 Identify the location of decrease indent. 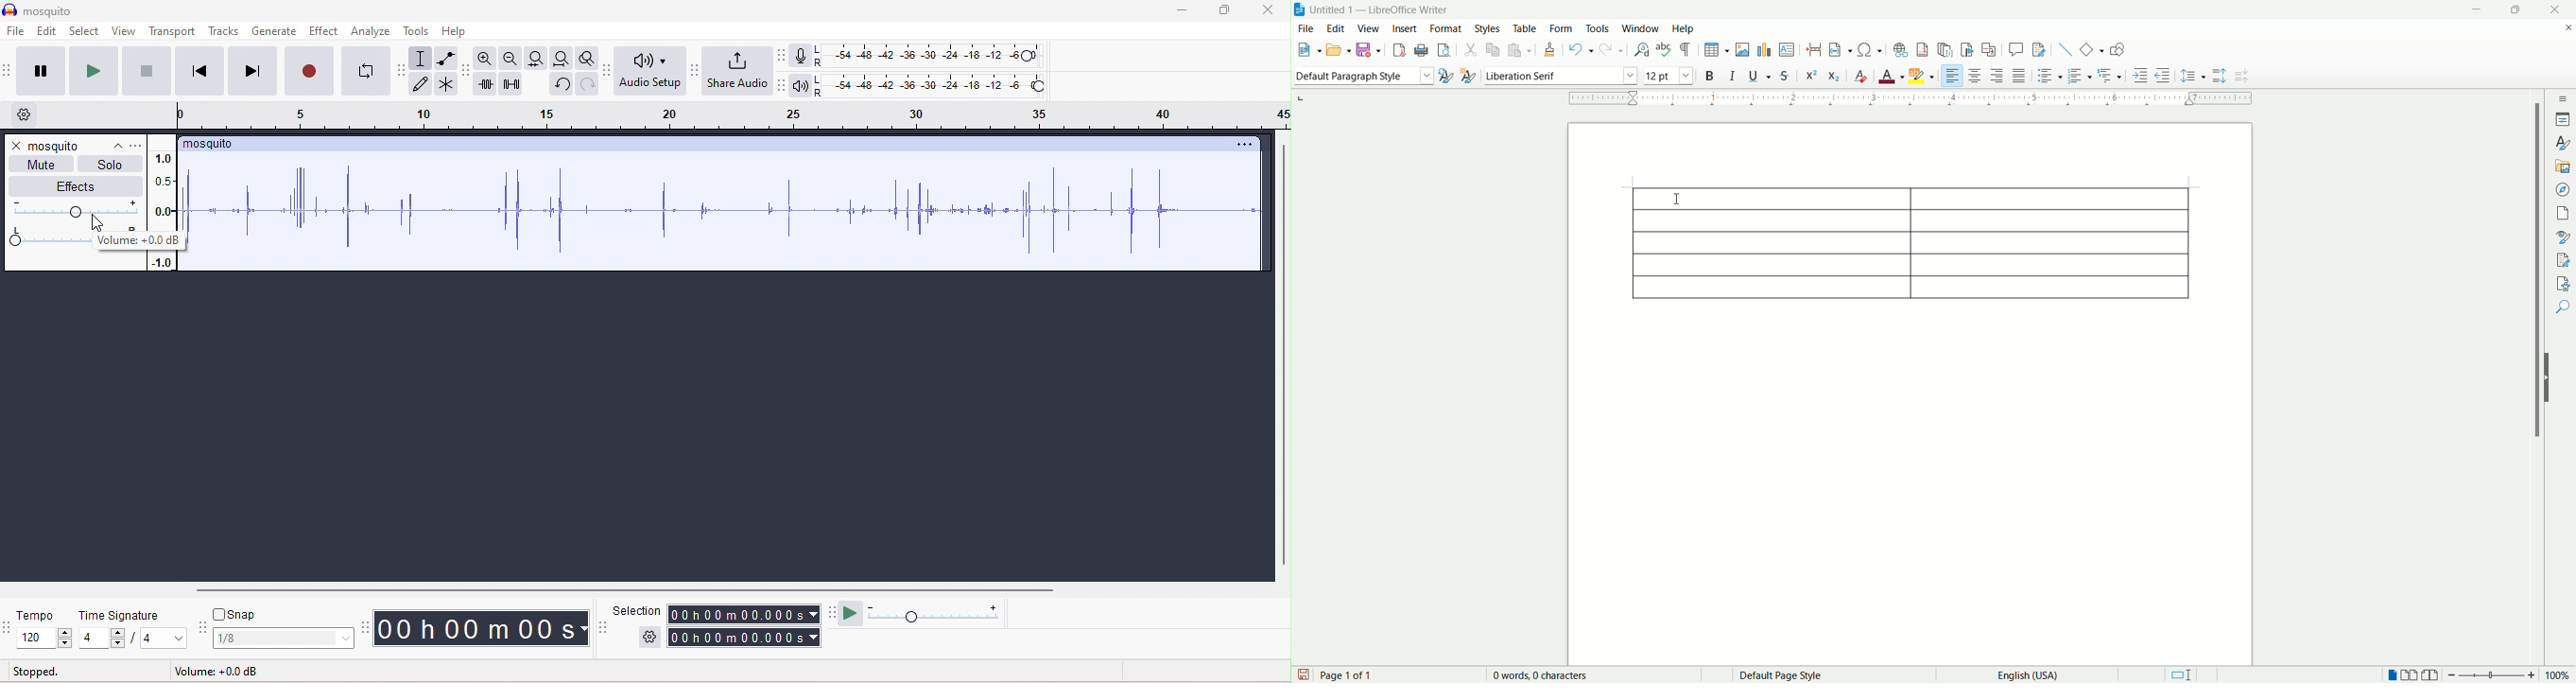
(2163, 74).